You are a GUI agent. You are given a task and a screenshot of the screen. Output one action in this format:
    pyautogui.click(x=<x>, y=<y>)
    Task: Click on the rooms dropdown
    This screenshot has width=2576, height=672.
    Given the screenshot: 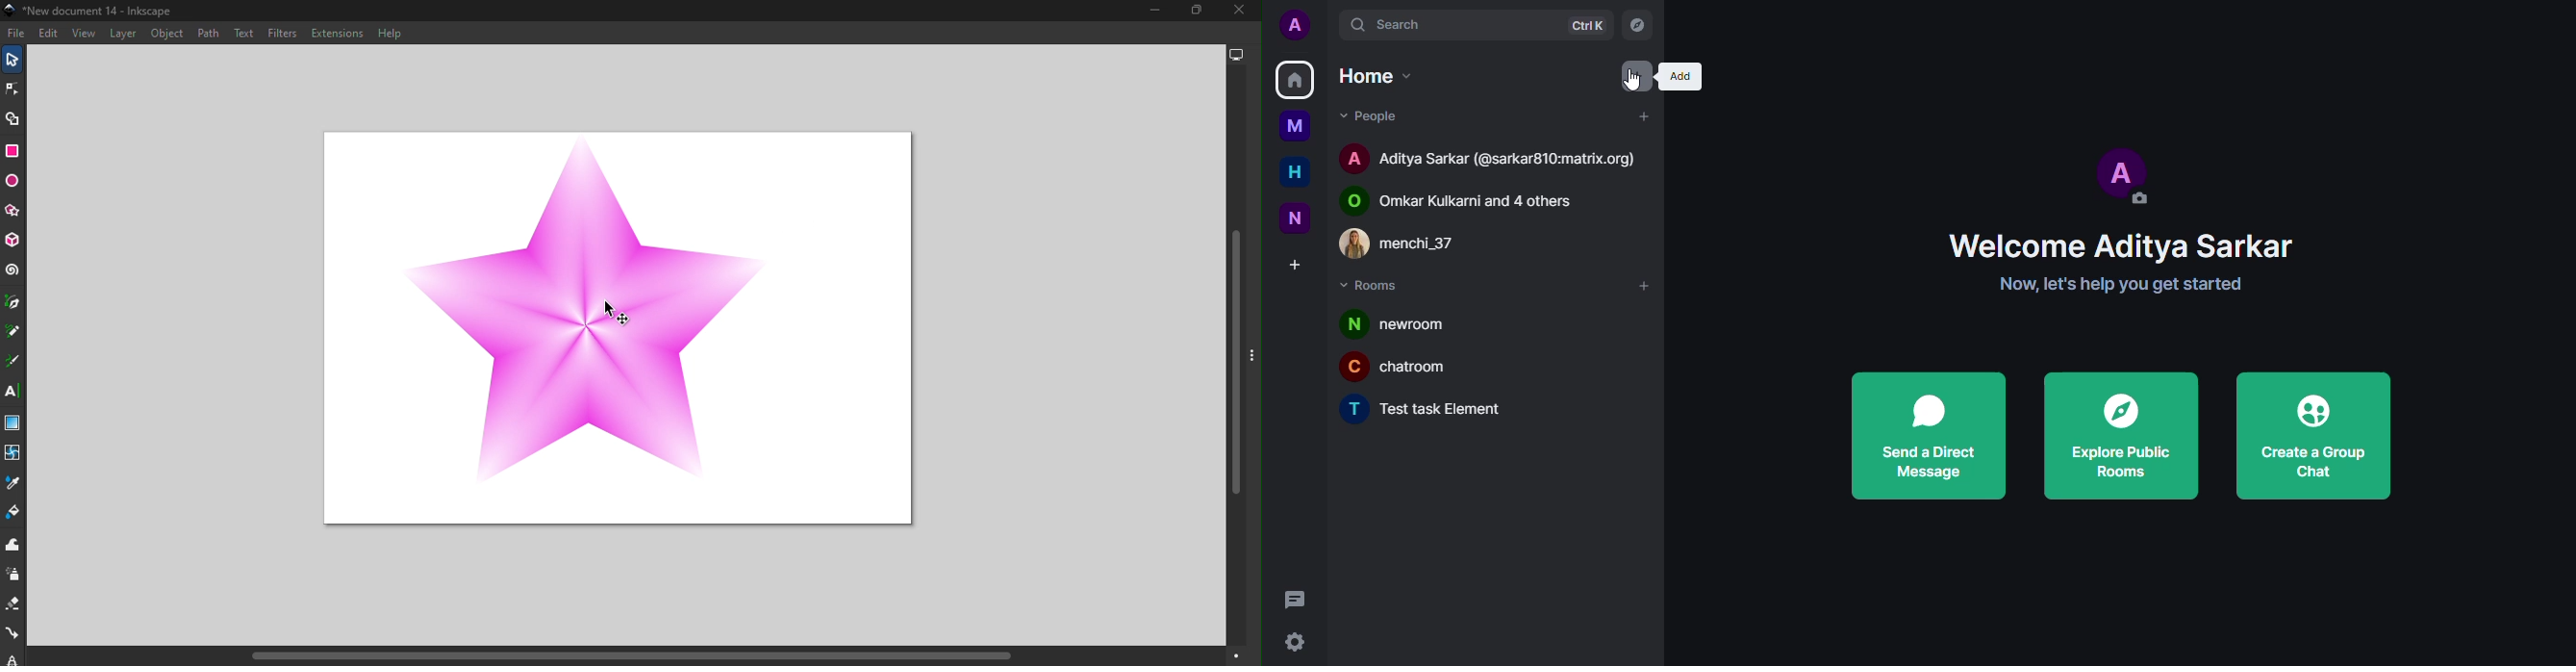 What is the action you would take?
    pyautogui.click(x=1378, y=288)
    